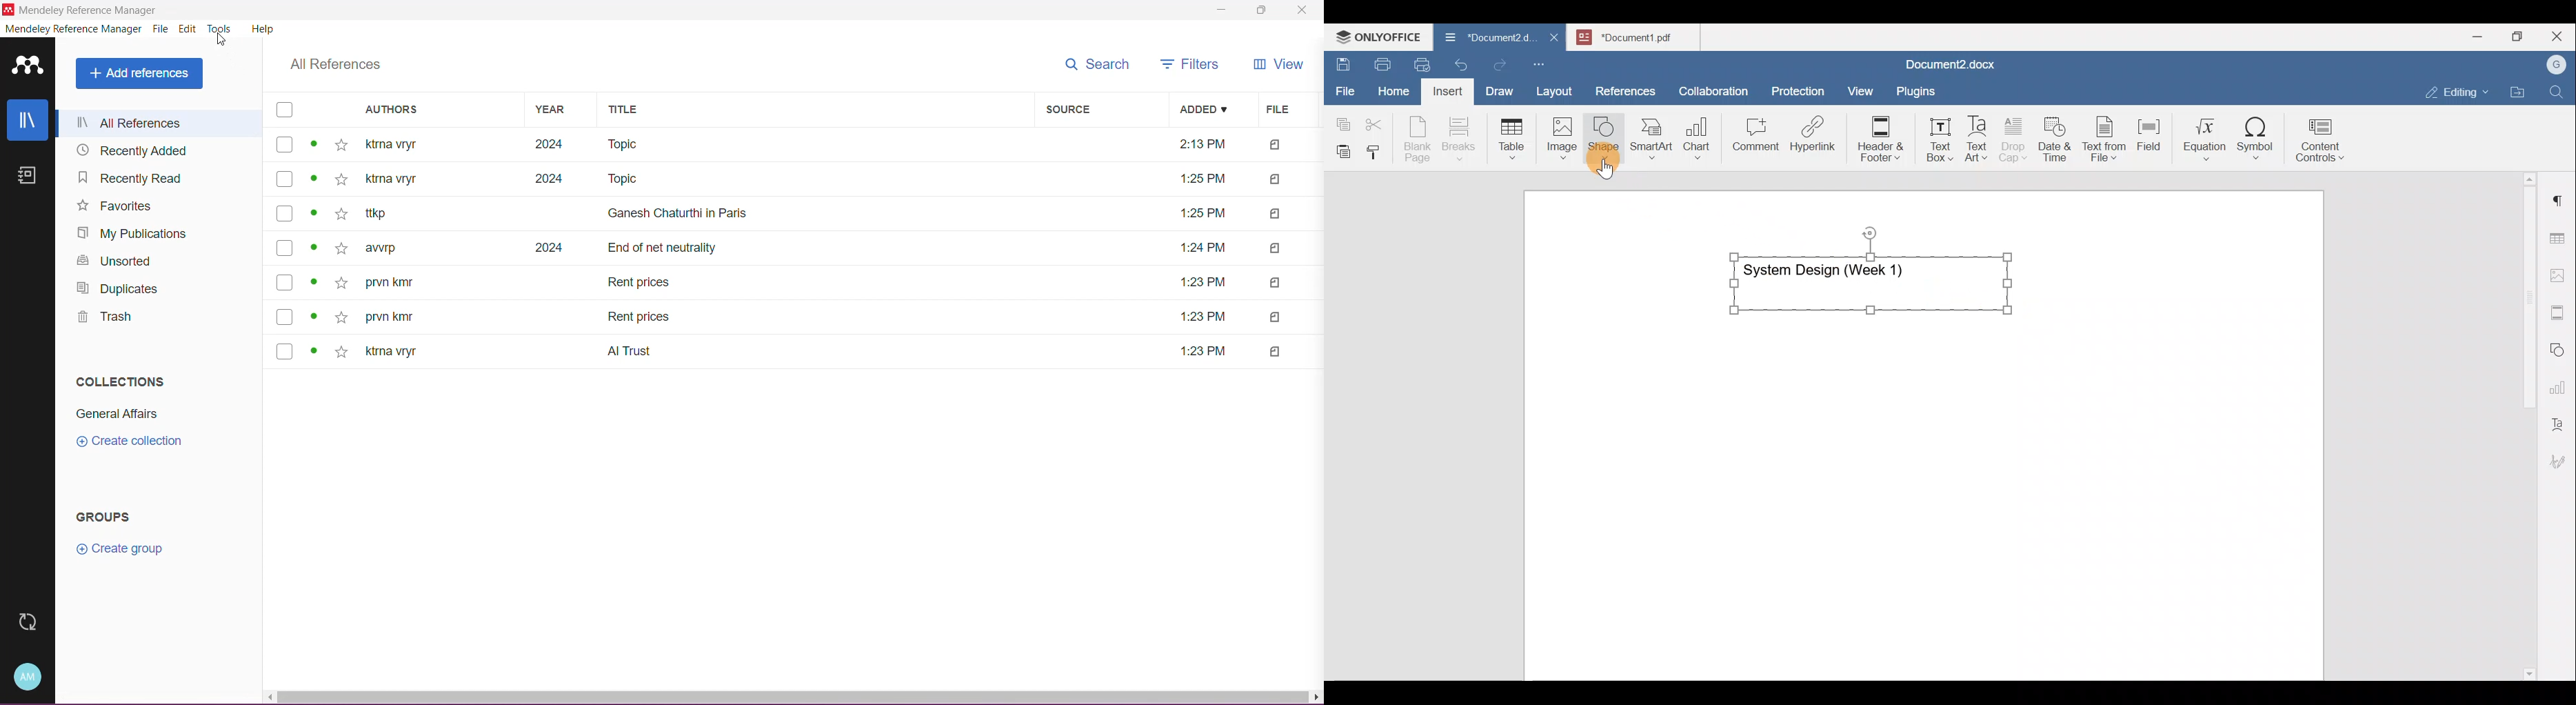 This screenshot has width=2576, height=728. I want to click on file, so click(1276, 178).